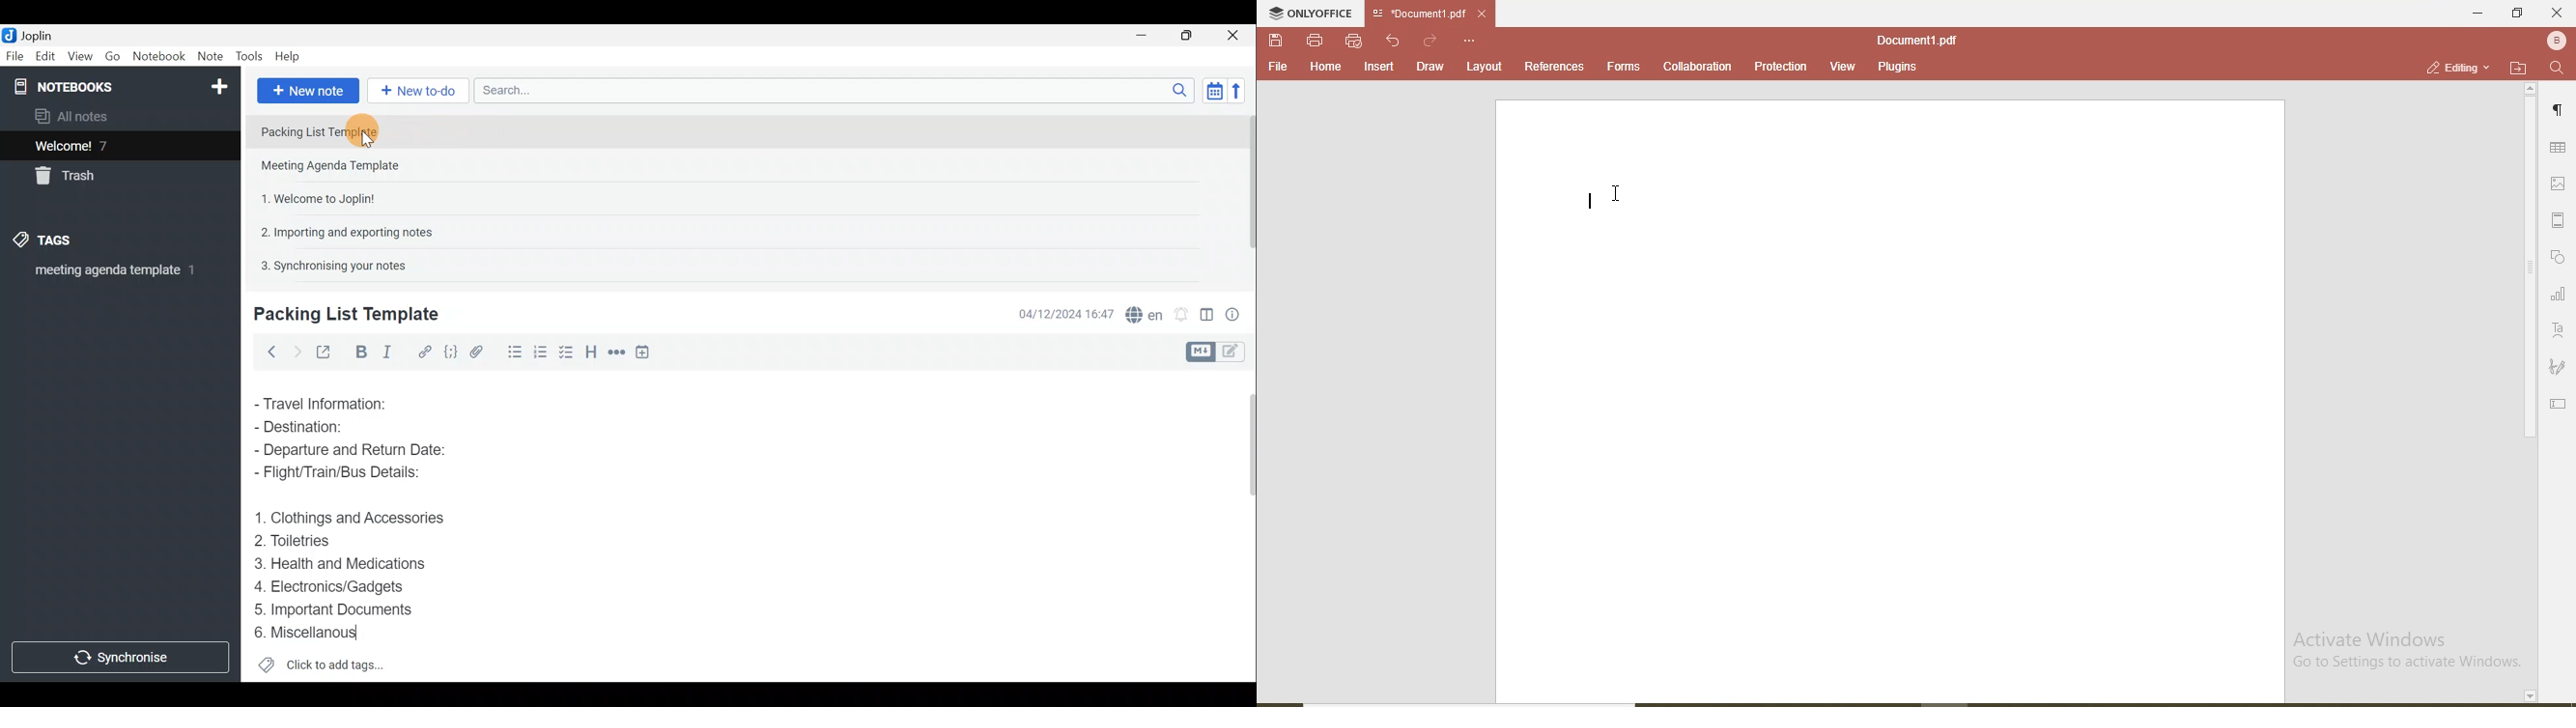 The image size is (2576, 728). I want to click on Tags, so click(64, 242).